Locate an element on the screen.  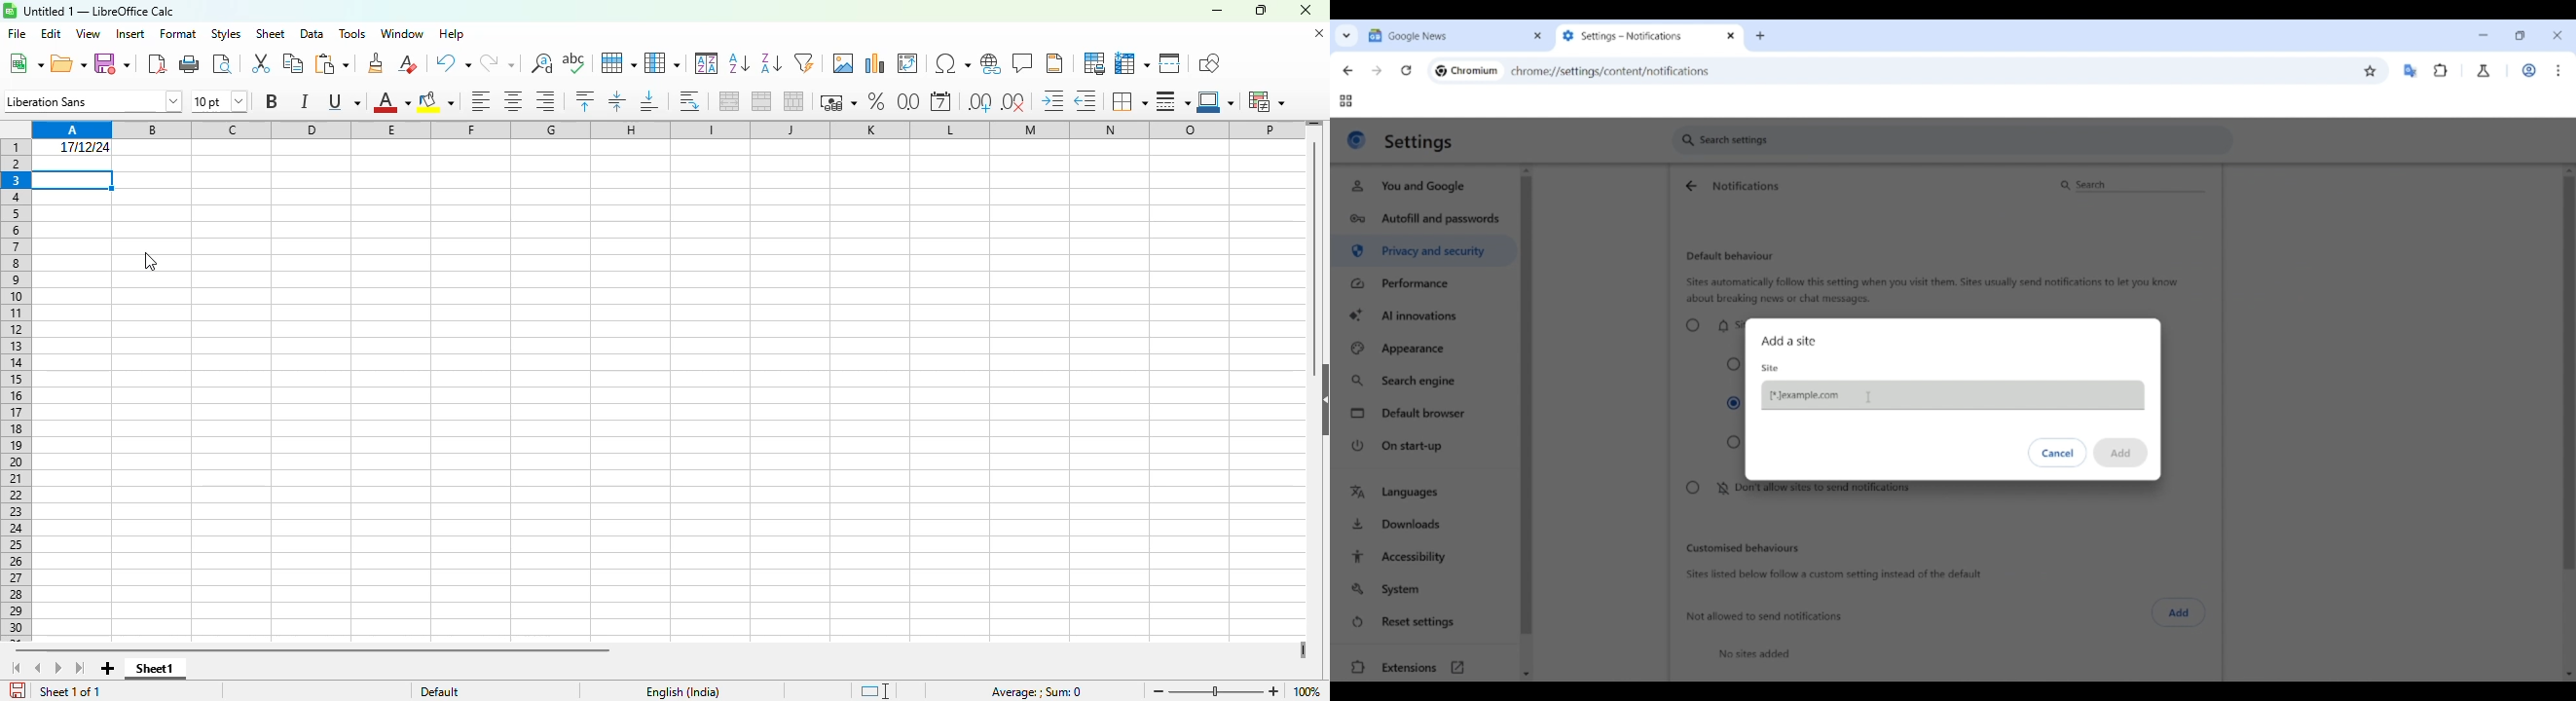
cut is located at coordinates (262, 63).